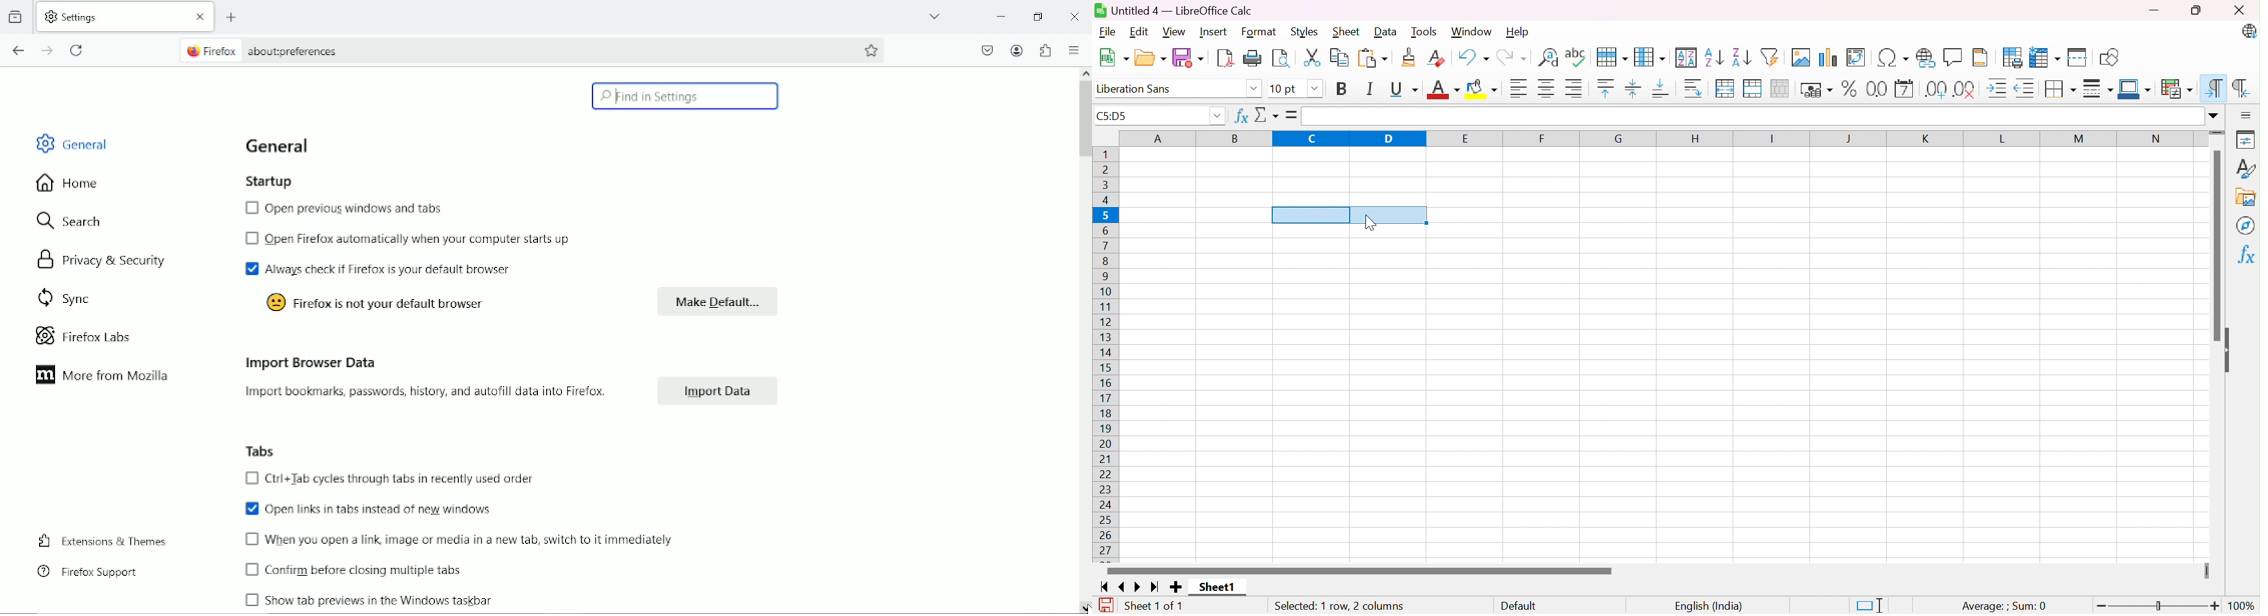  I want to click on Close, so click(1072, 16).